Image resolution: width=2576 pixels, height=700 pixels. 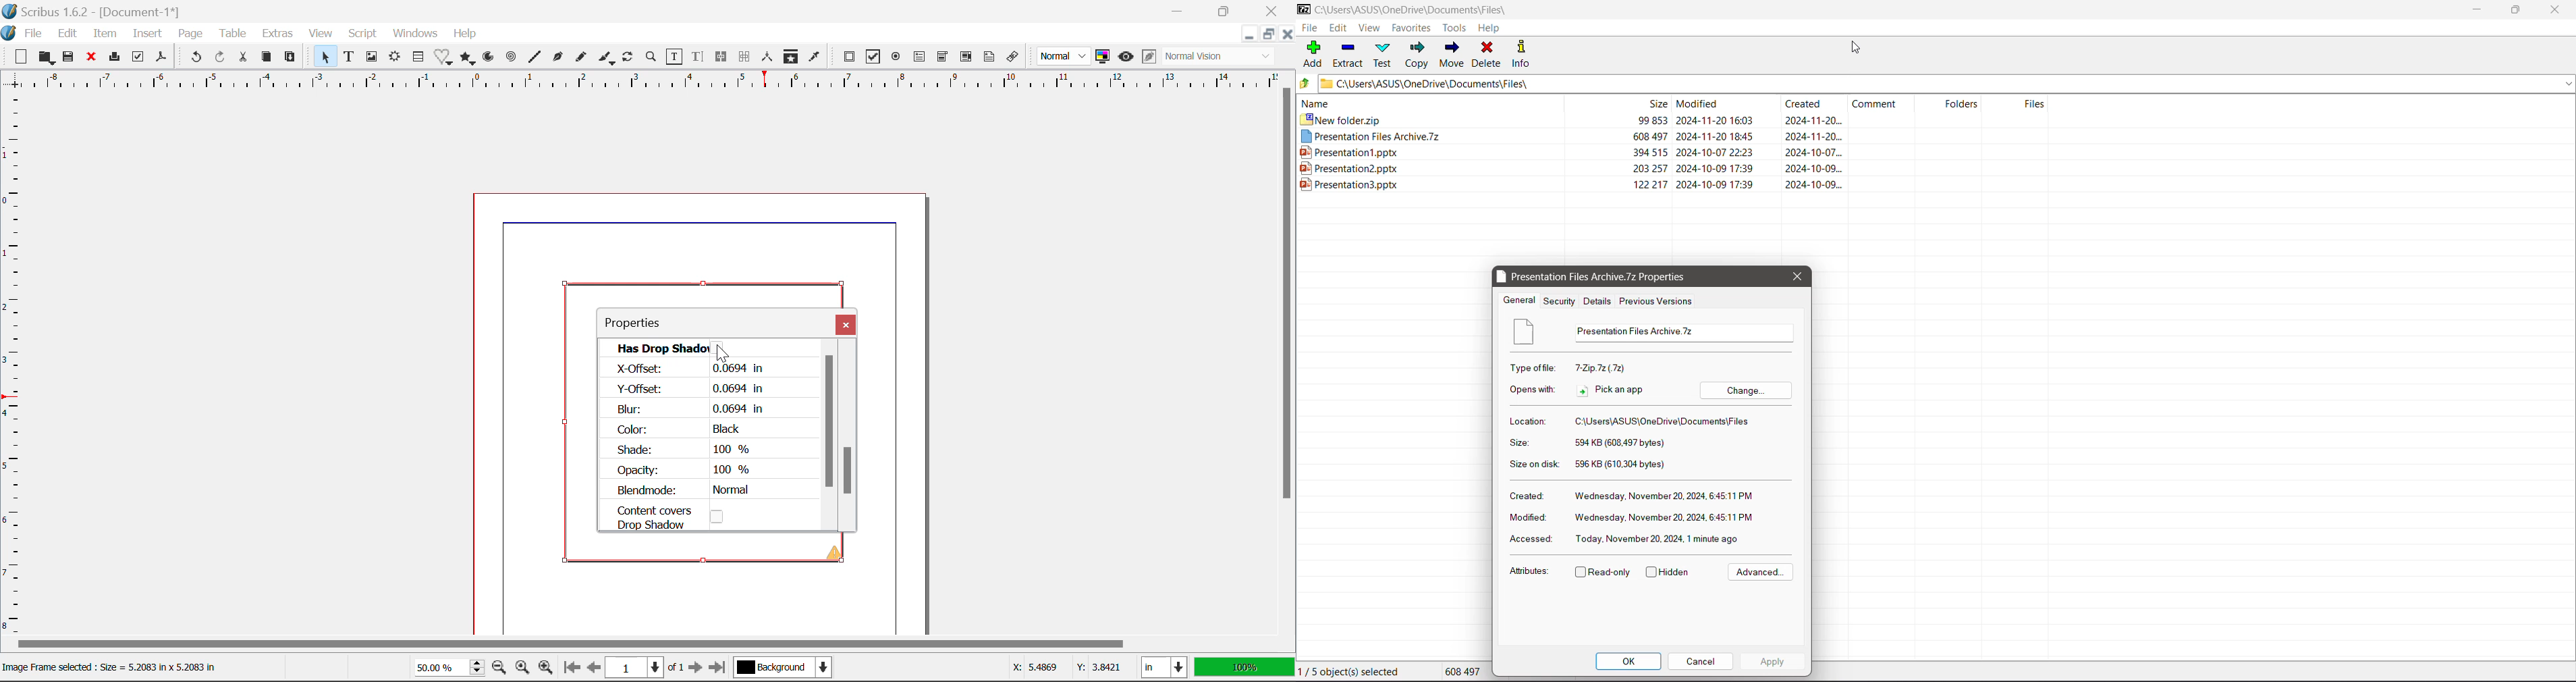 I want to click on Minimize, so click(x=1268, y=34).